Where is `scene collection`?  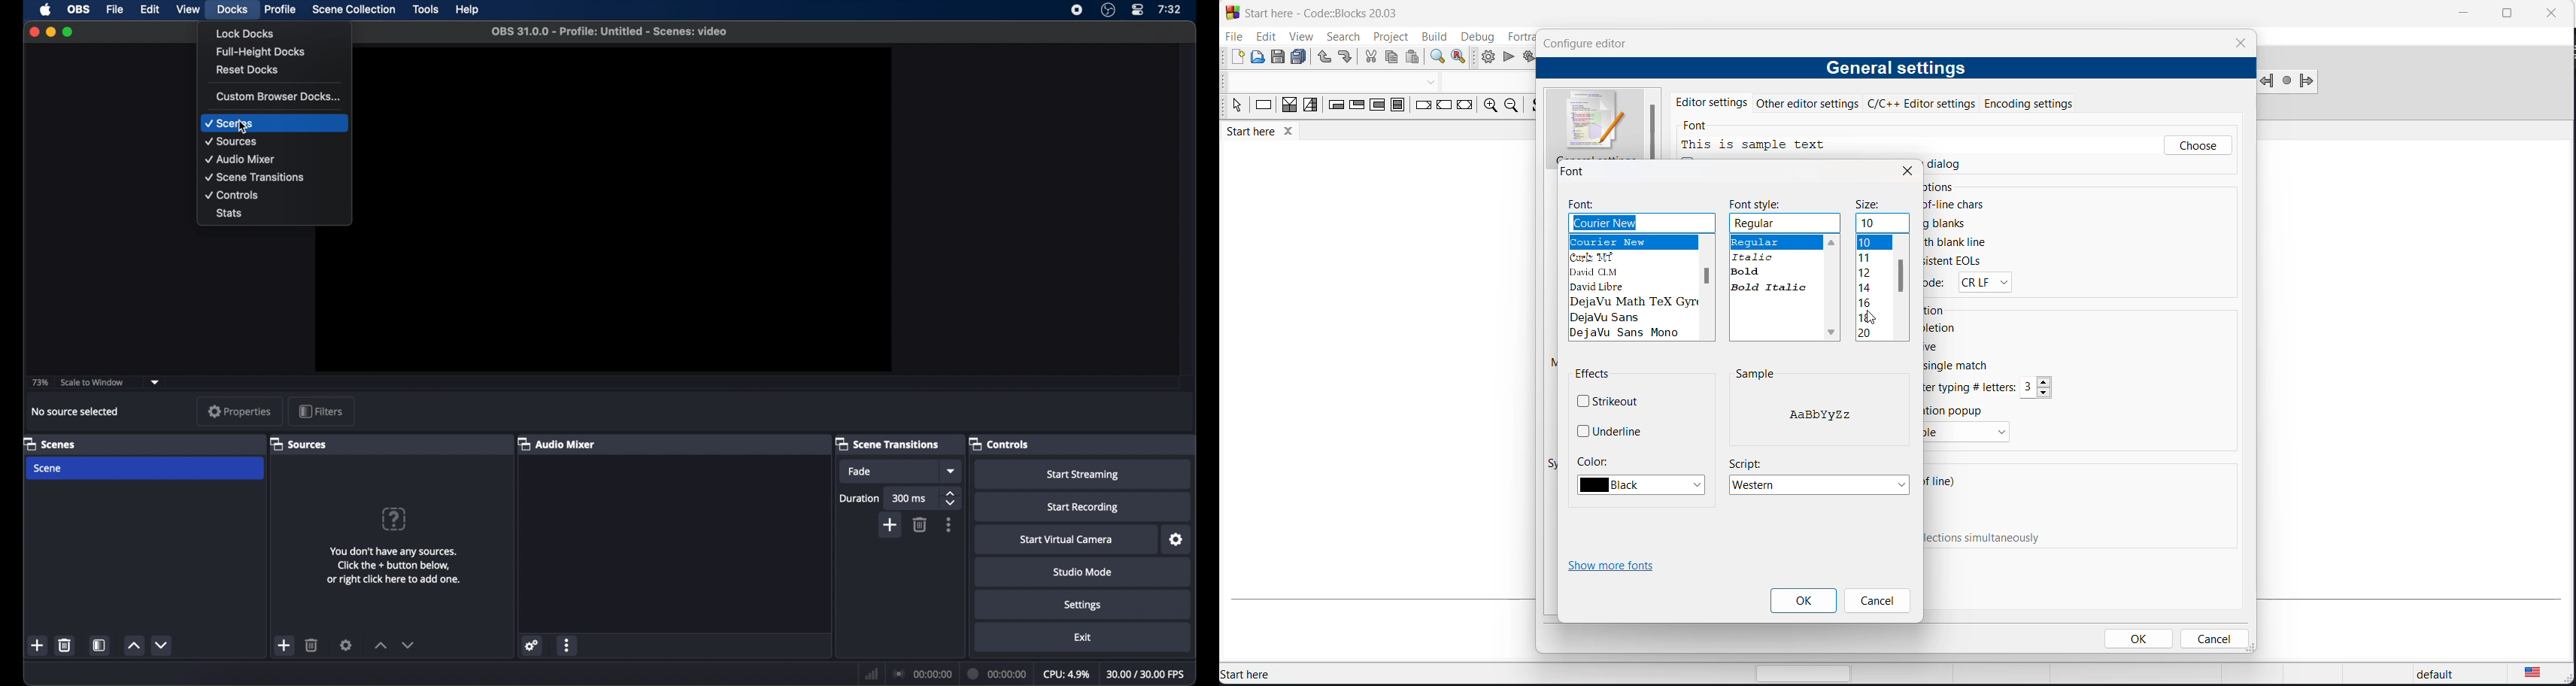 scene collection is located at coordinates (355, 10).